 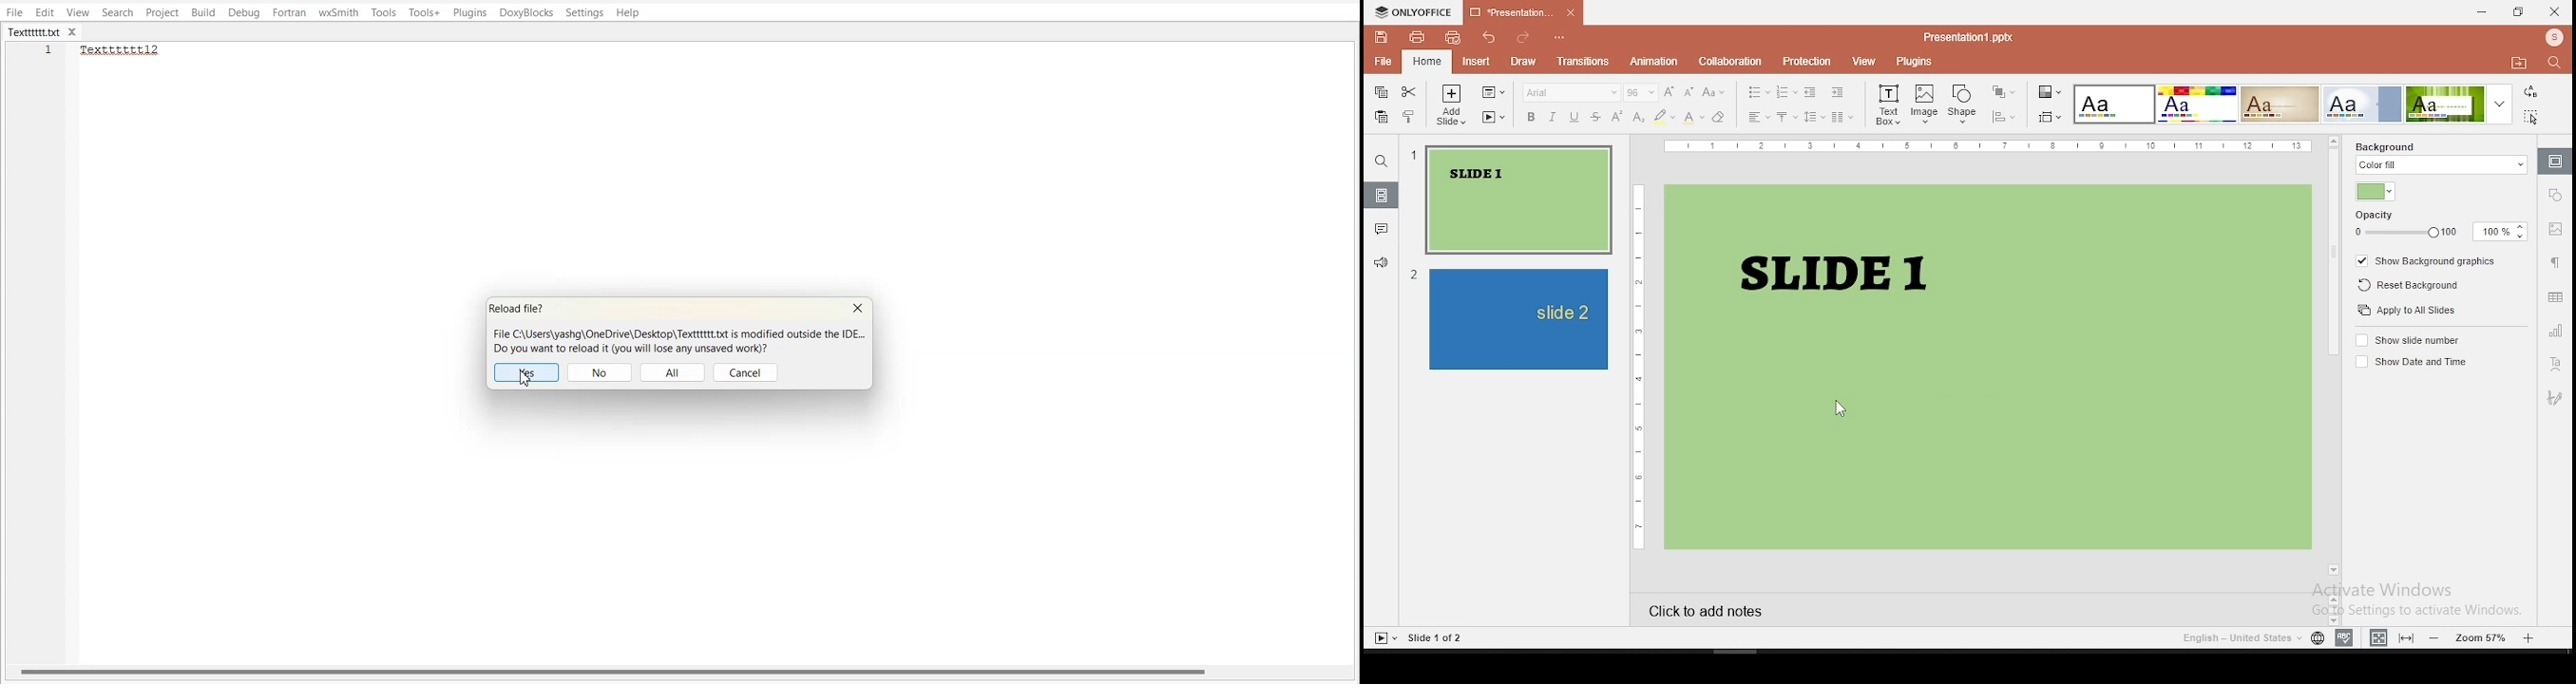 What do you see at coordinates (1493, 92) in the screenshot?
I see `change slide layout` at bounding box center [1493, 92].